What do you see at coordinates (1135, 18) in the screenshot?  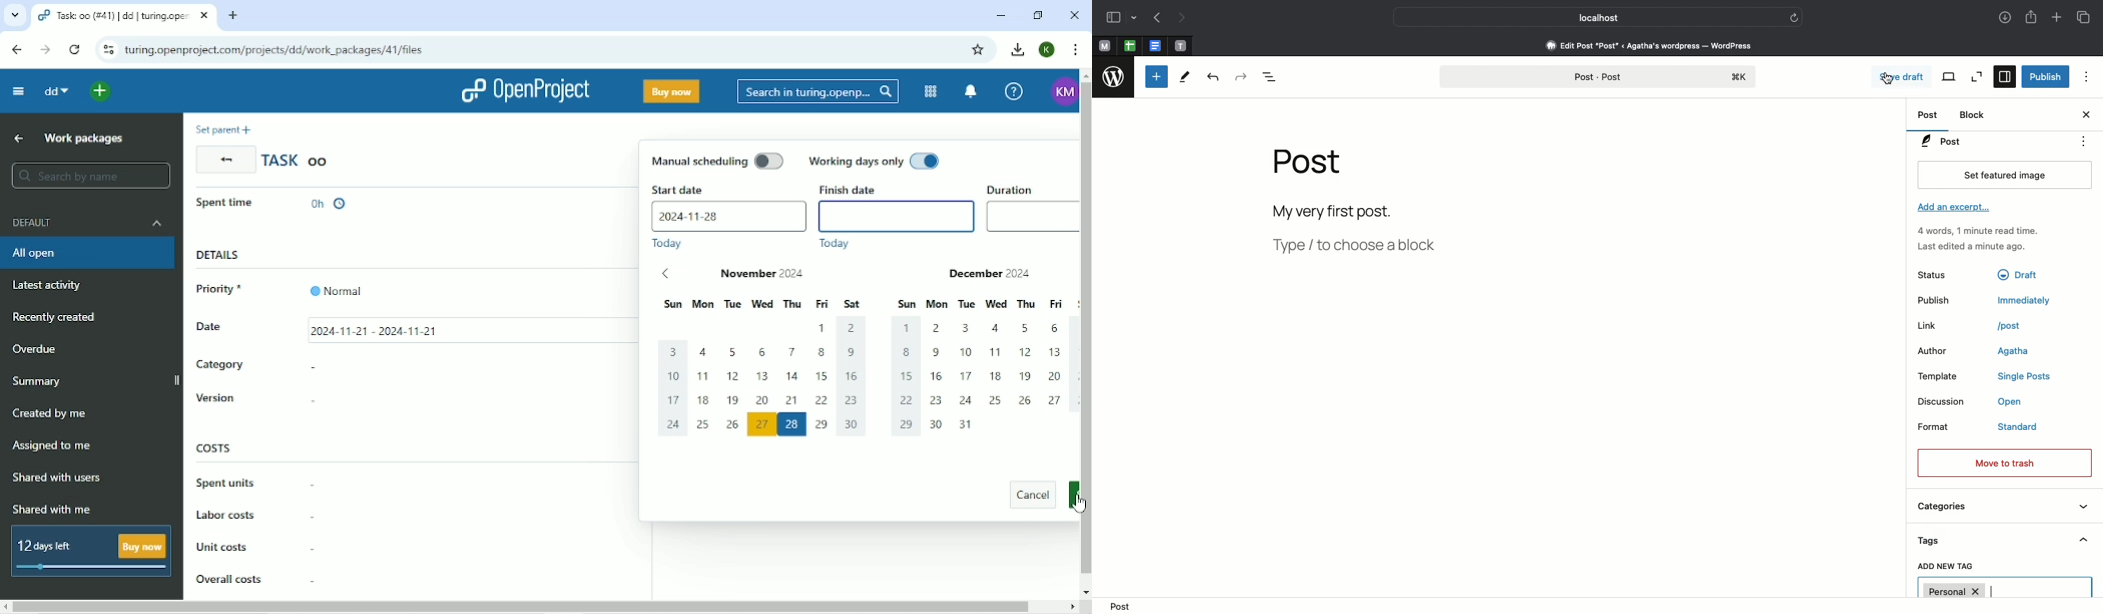 I see `drop-down` at bounding box center [1135, 18].